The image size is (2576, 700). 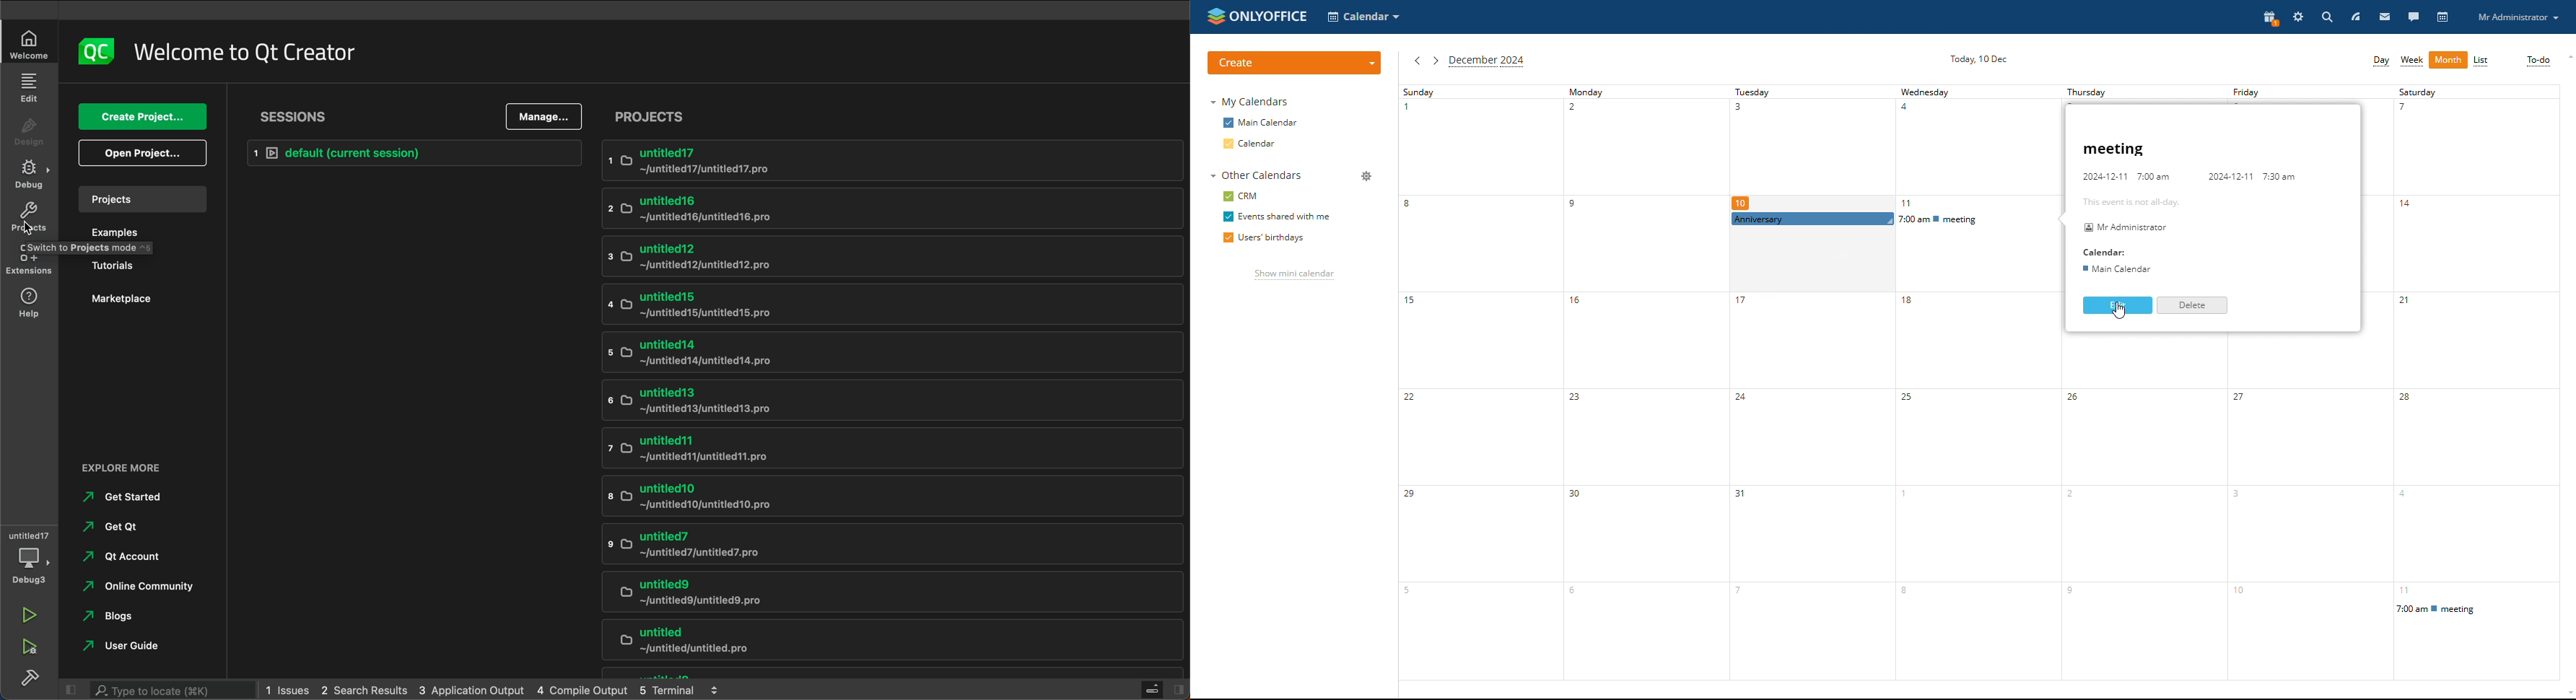 I want to click on more, so click(x=2448, y=62).